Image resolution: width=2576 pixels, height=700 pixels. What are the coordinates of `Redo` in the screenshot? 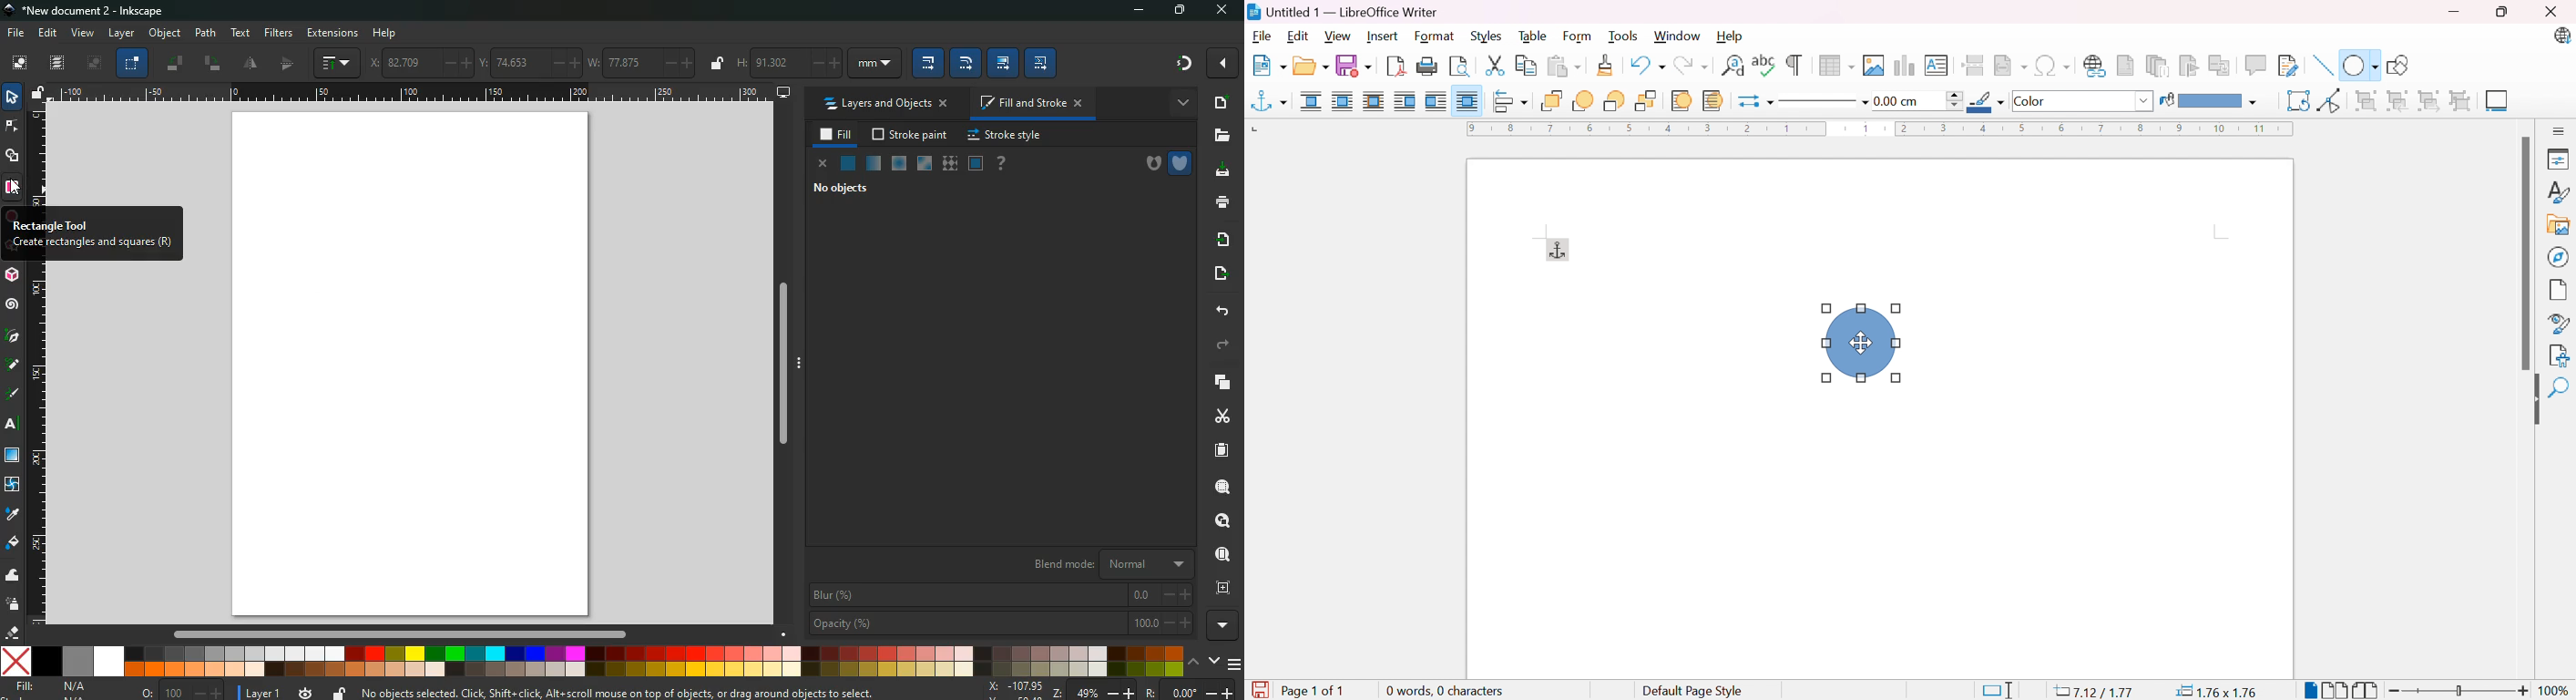 It's located at (1692, 65).